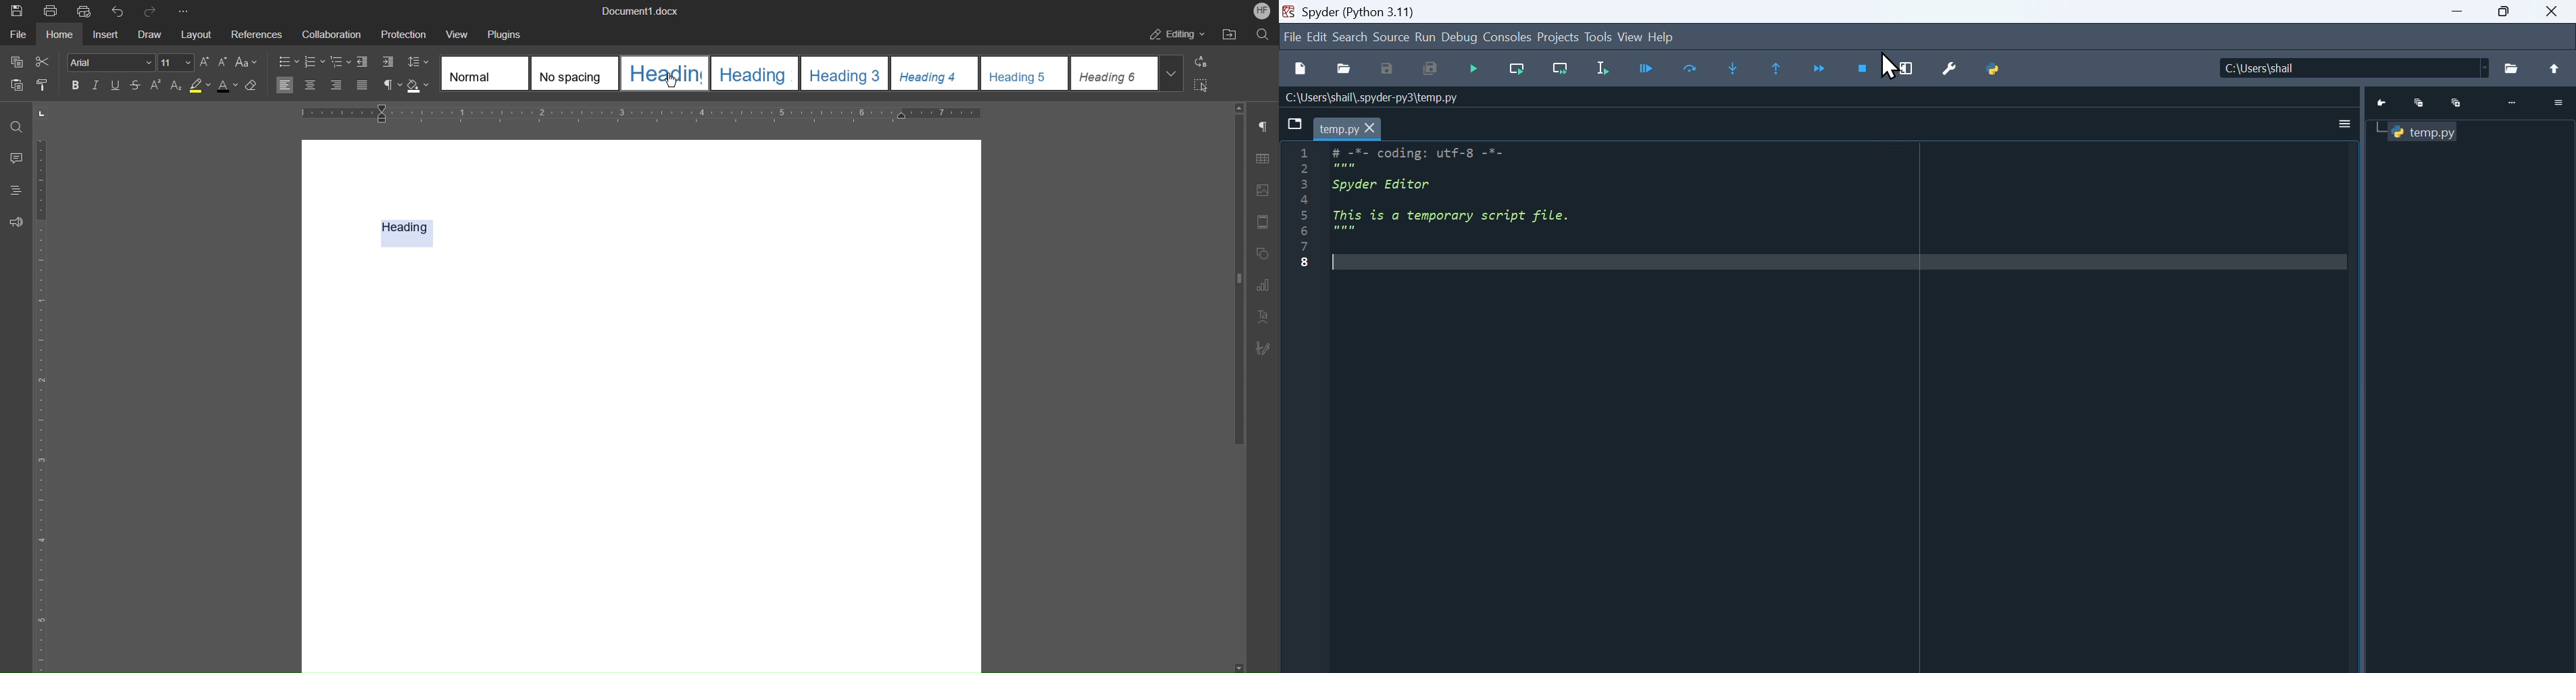 The width and height of the screenshot is (2576, 700). What do you see at coordinates (204, 62) in the screenshot?
I see `Increase Size` at bounding box center [204, 62].